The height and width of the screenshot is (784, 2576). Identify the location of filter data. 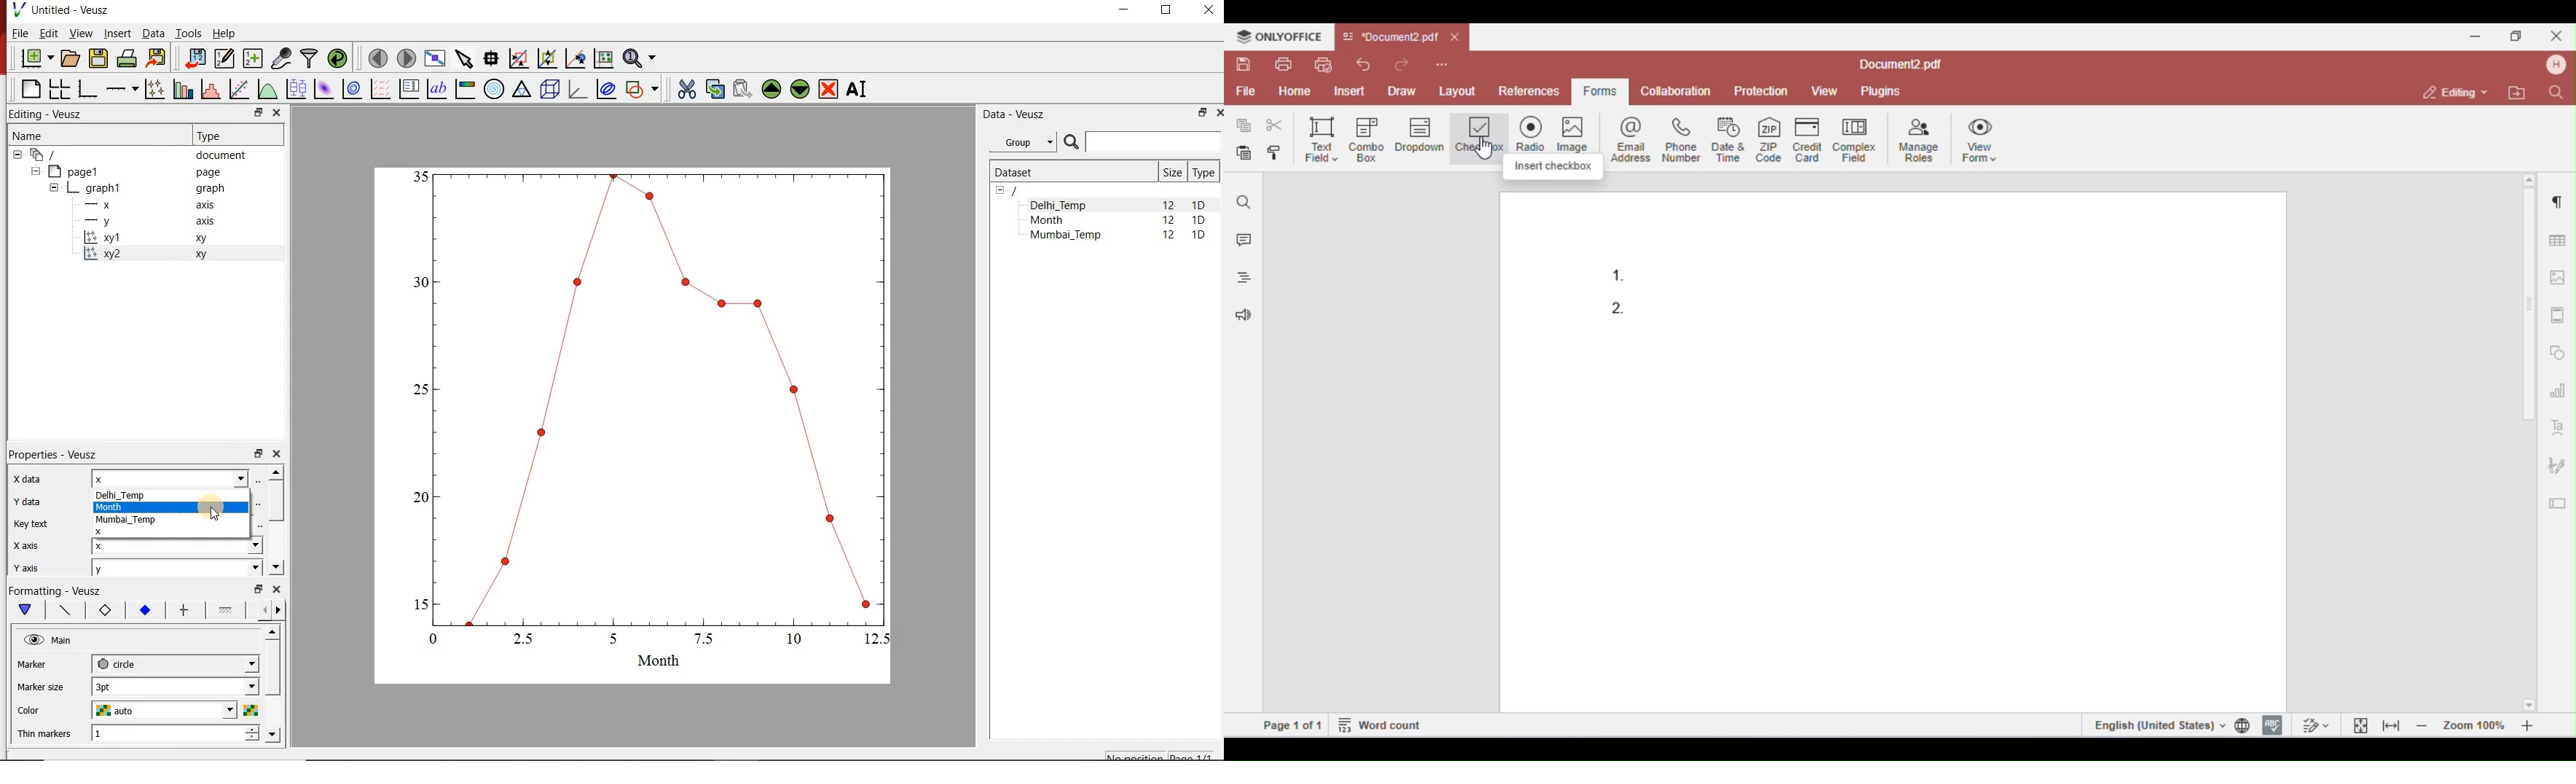
(310, 58).